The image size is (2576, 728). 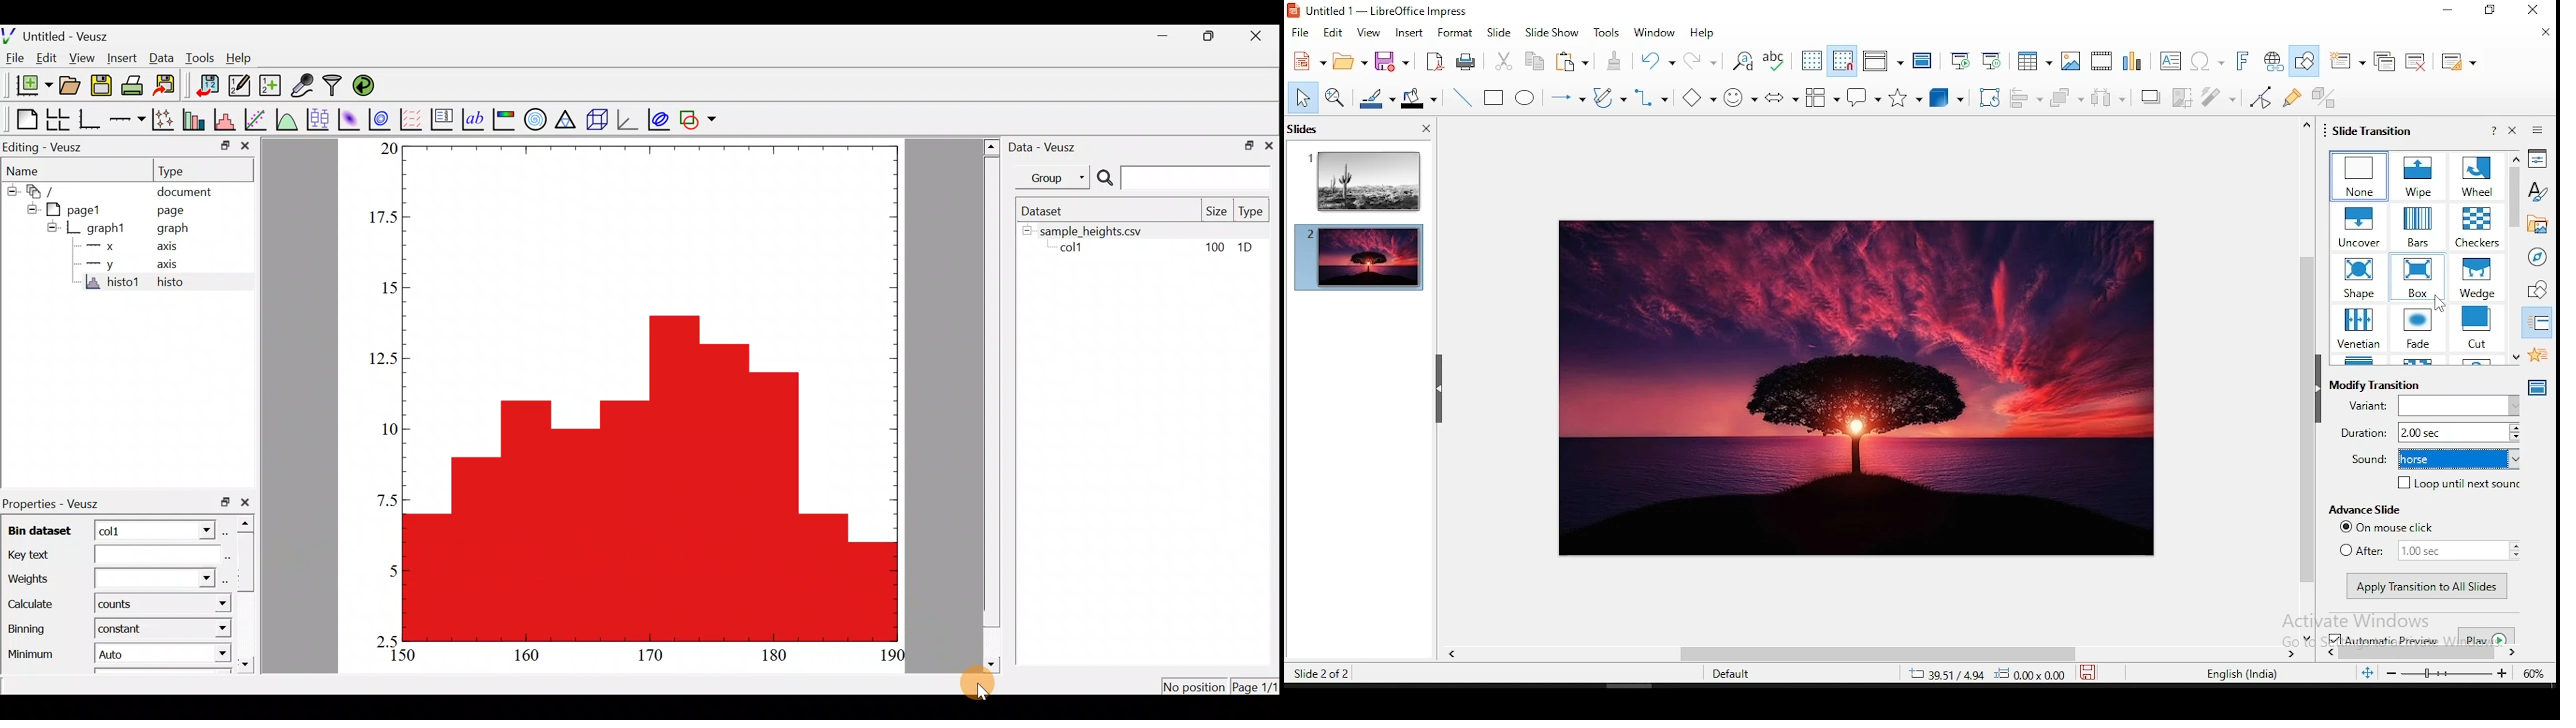 What do you see at coordinates (195, 120) in the screenshot?
I see `plot bar charts` at bounding box center [195, 120].